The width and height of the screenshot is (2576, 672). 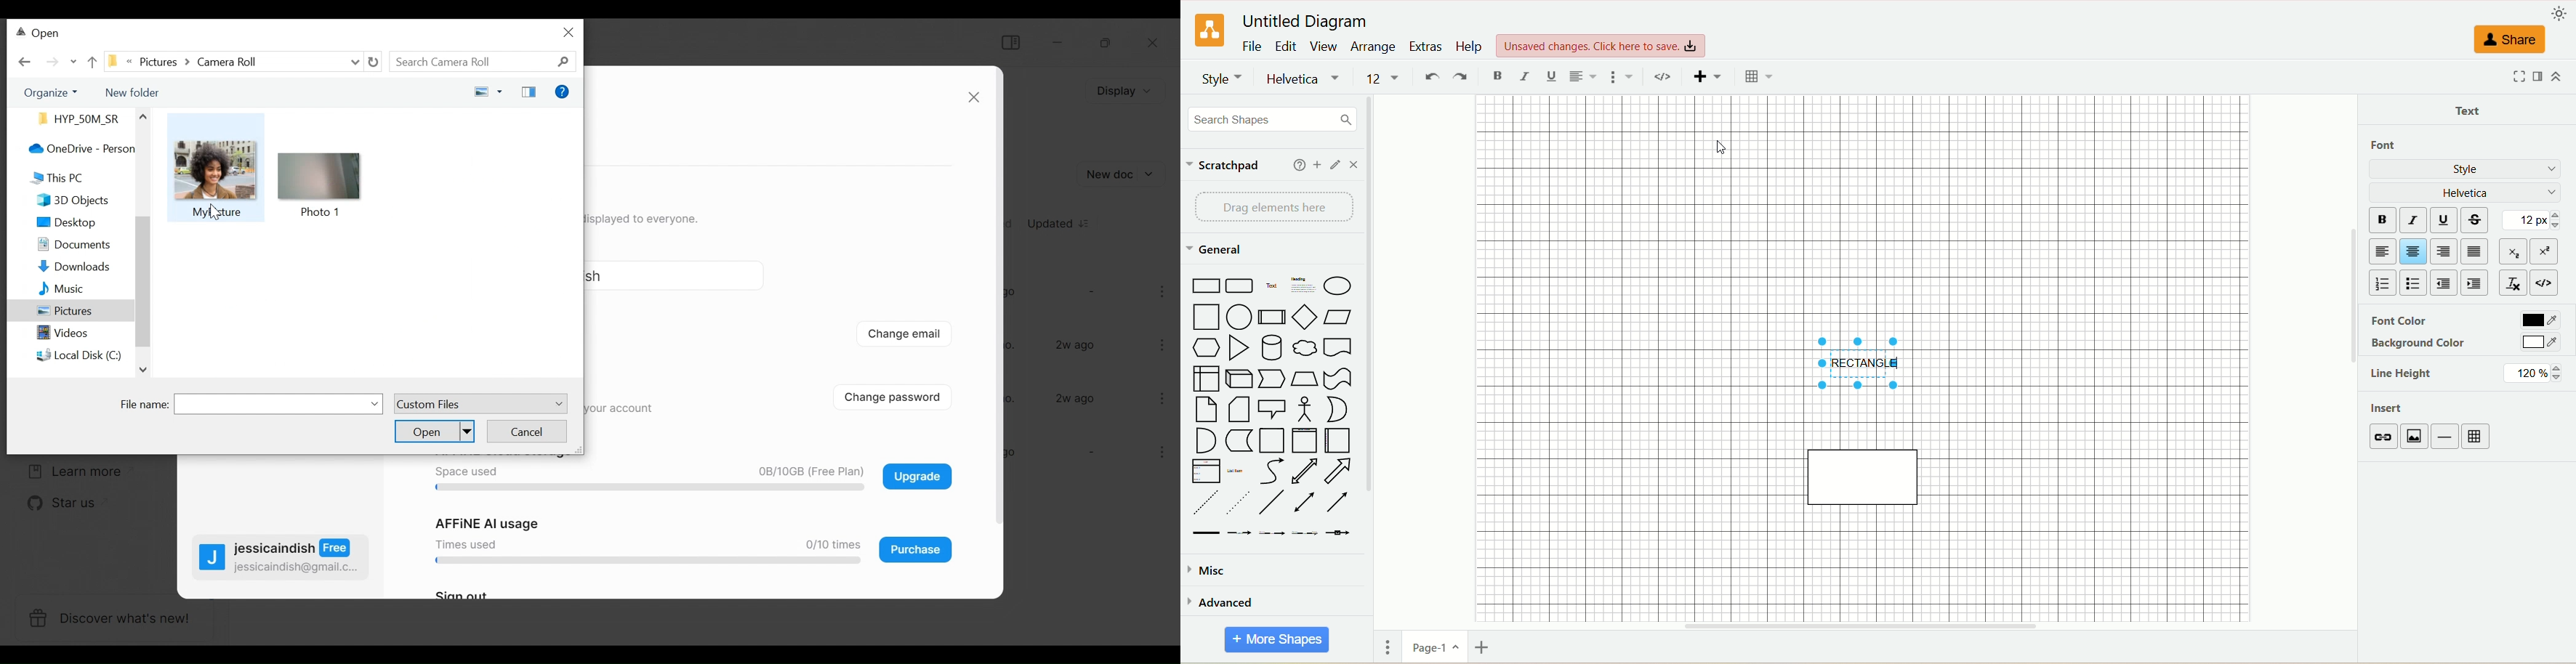 I want to click on hexagon, so click(x=1207, y=347).